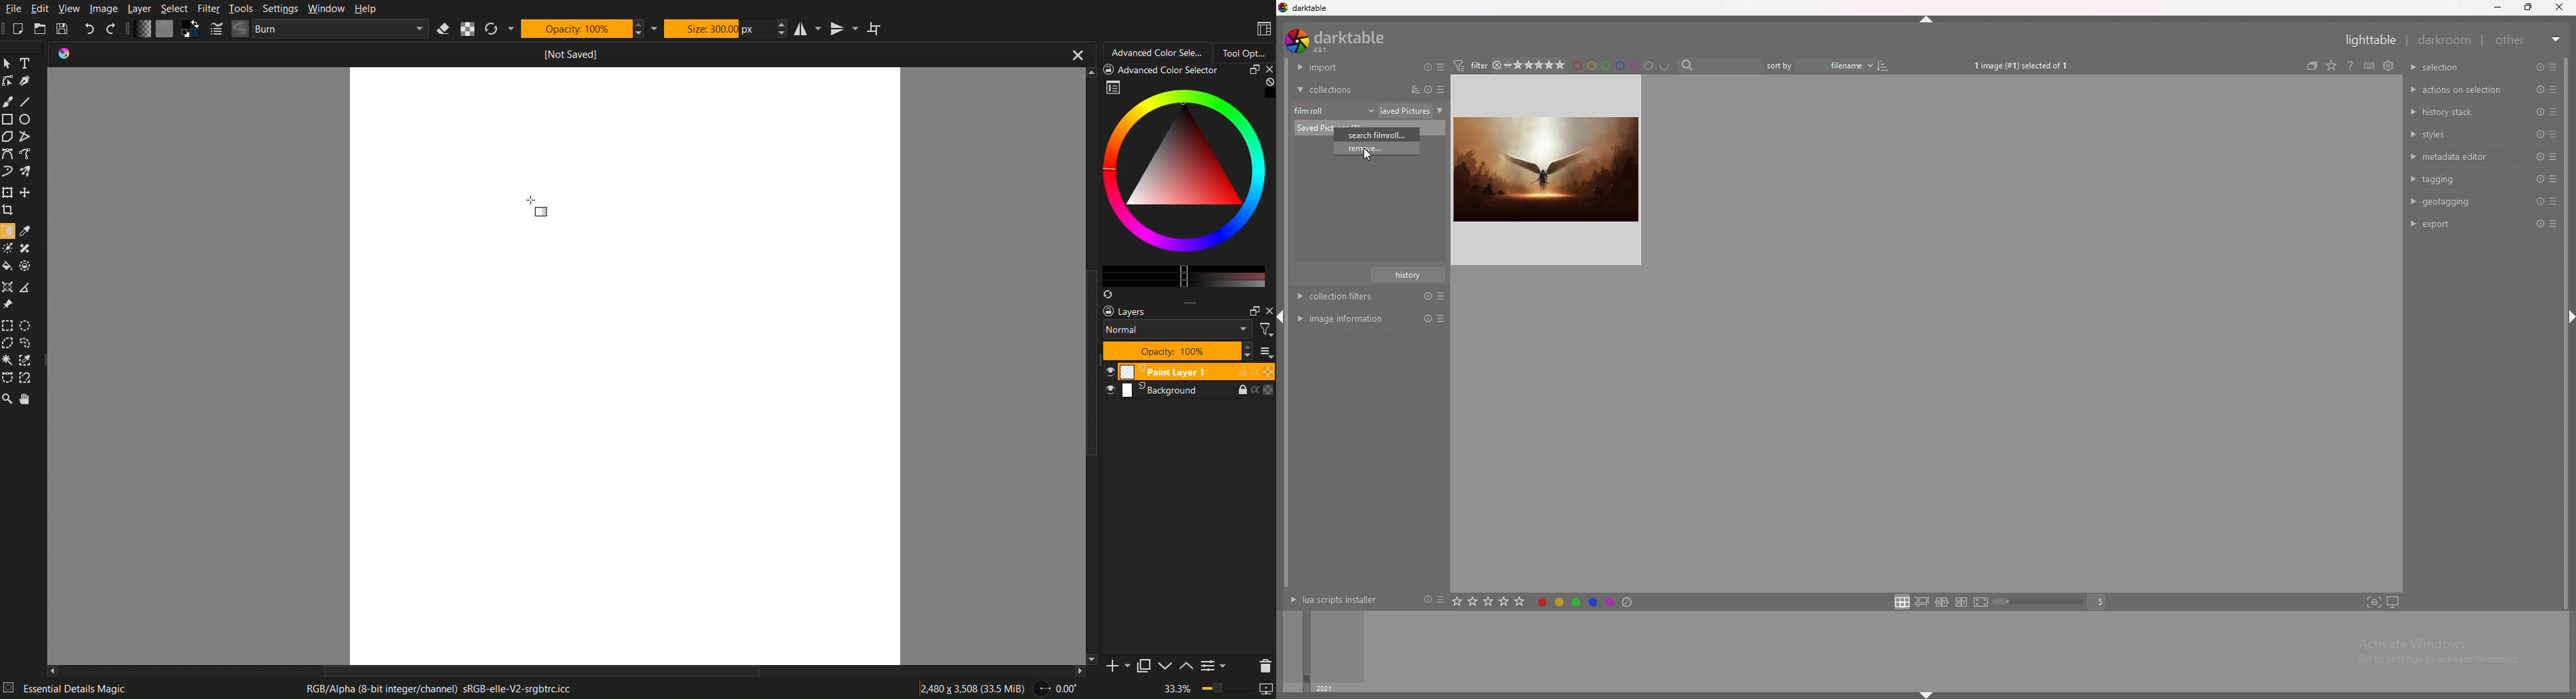 The image size is (2576, 700). What do you see at coordinates (1476, 65) in the screenshot?
I see `filter` at bounding box center [1476, 65].